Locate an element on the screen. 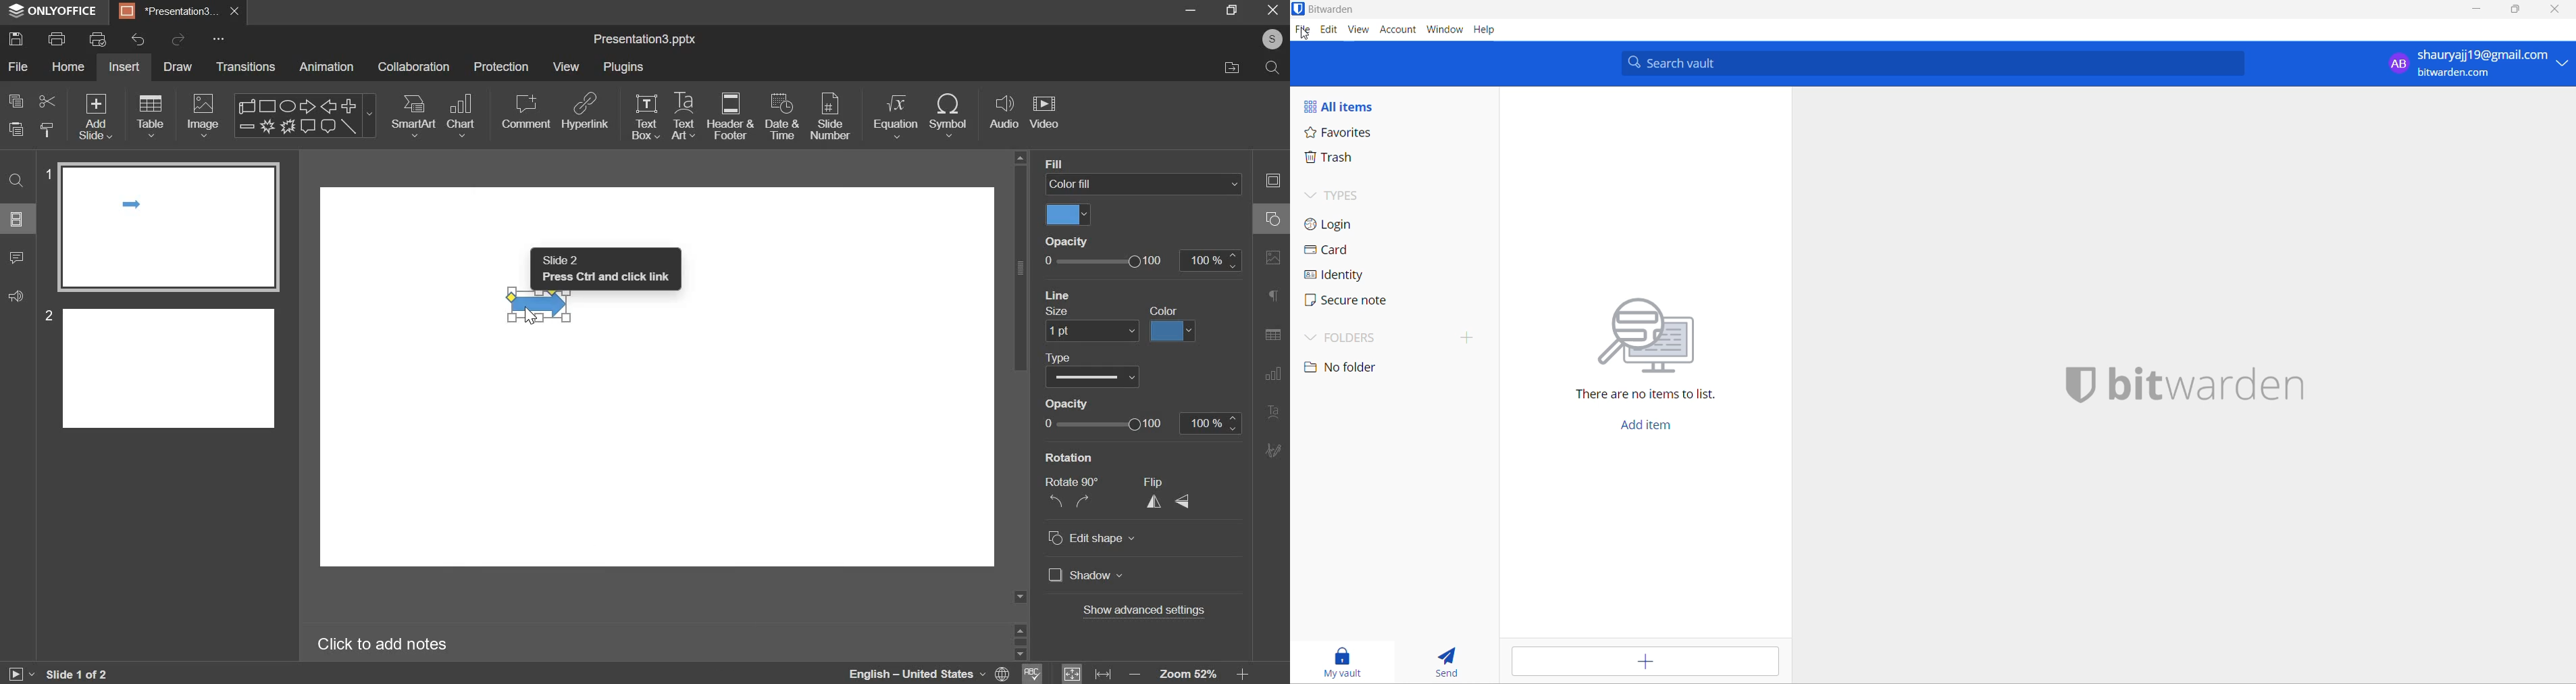 This screenshot has width=2576, height=700. home is located at coordinates (69, 66).